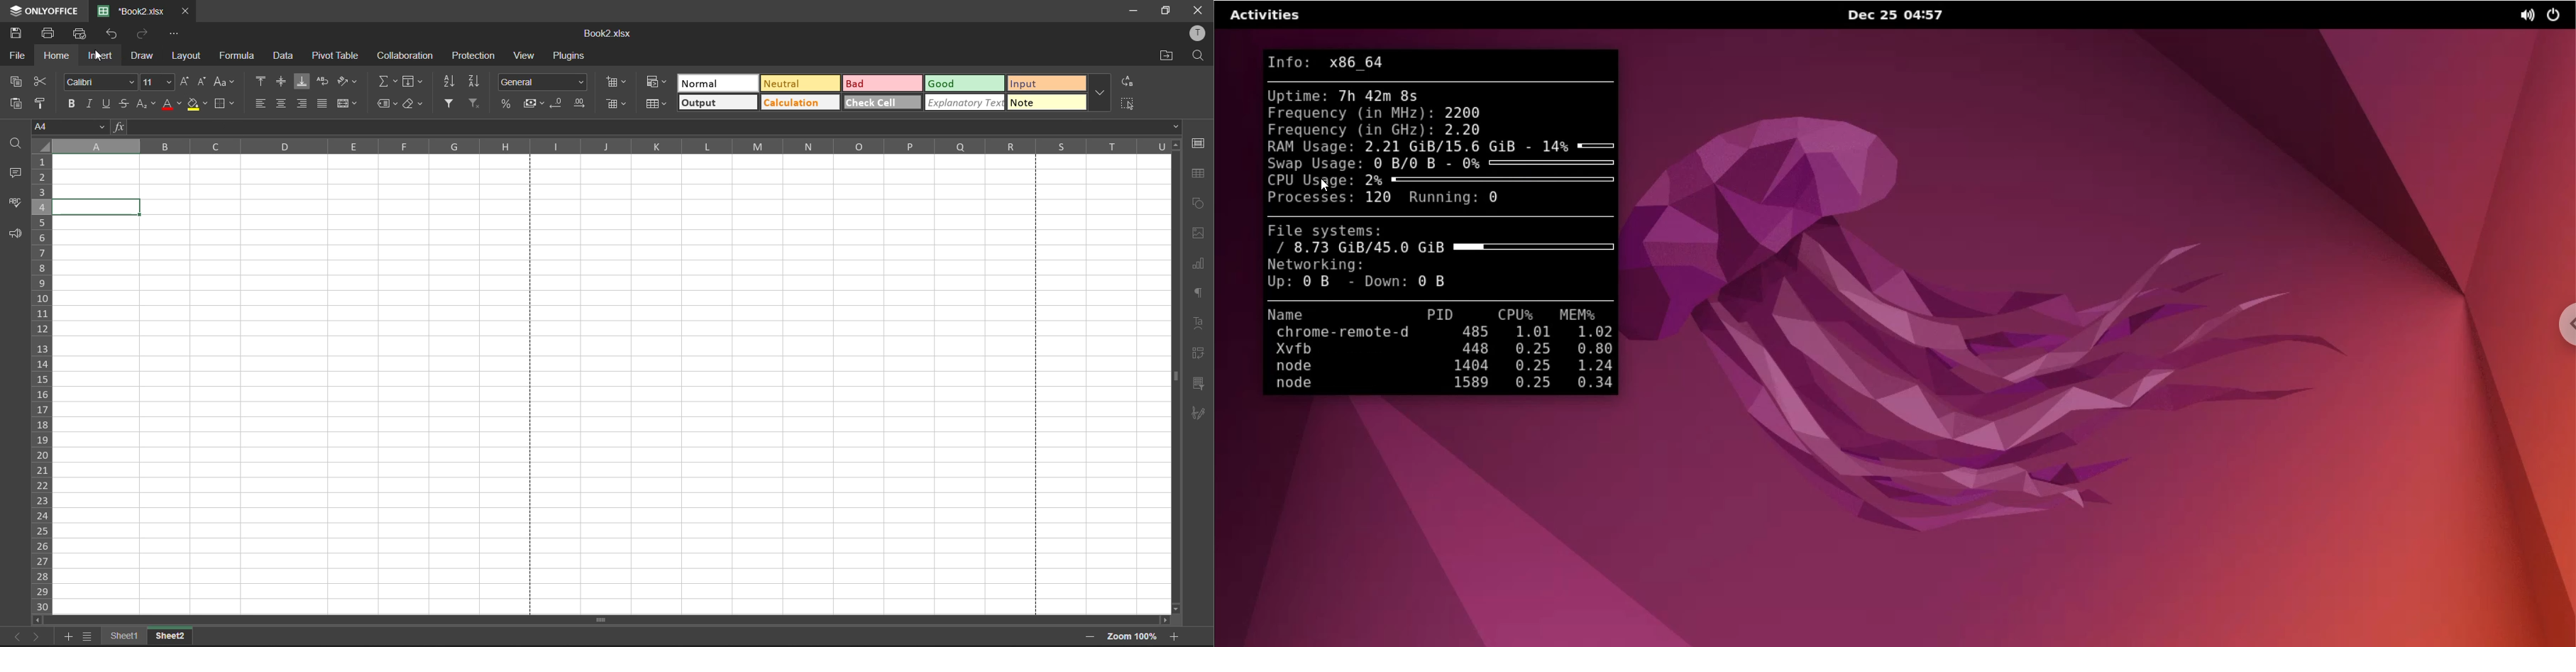 This screenshot has width=2576, height=672. What do you see at coordinates (1198, 174) in the screenshot?
I see `table` at bounding box center [1198, 174].